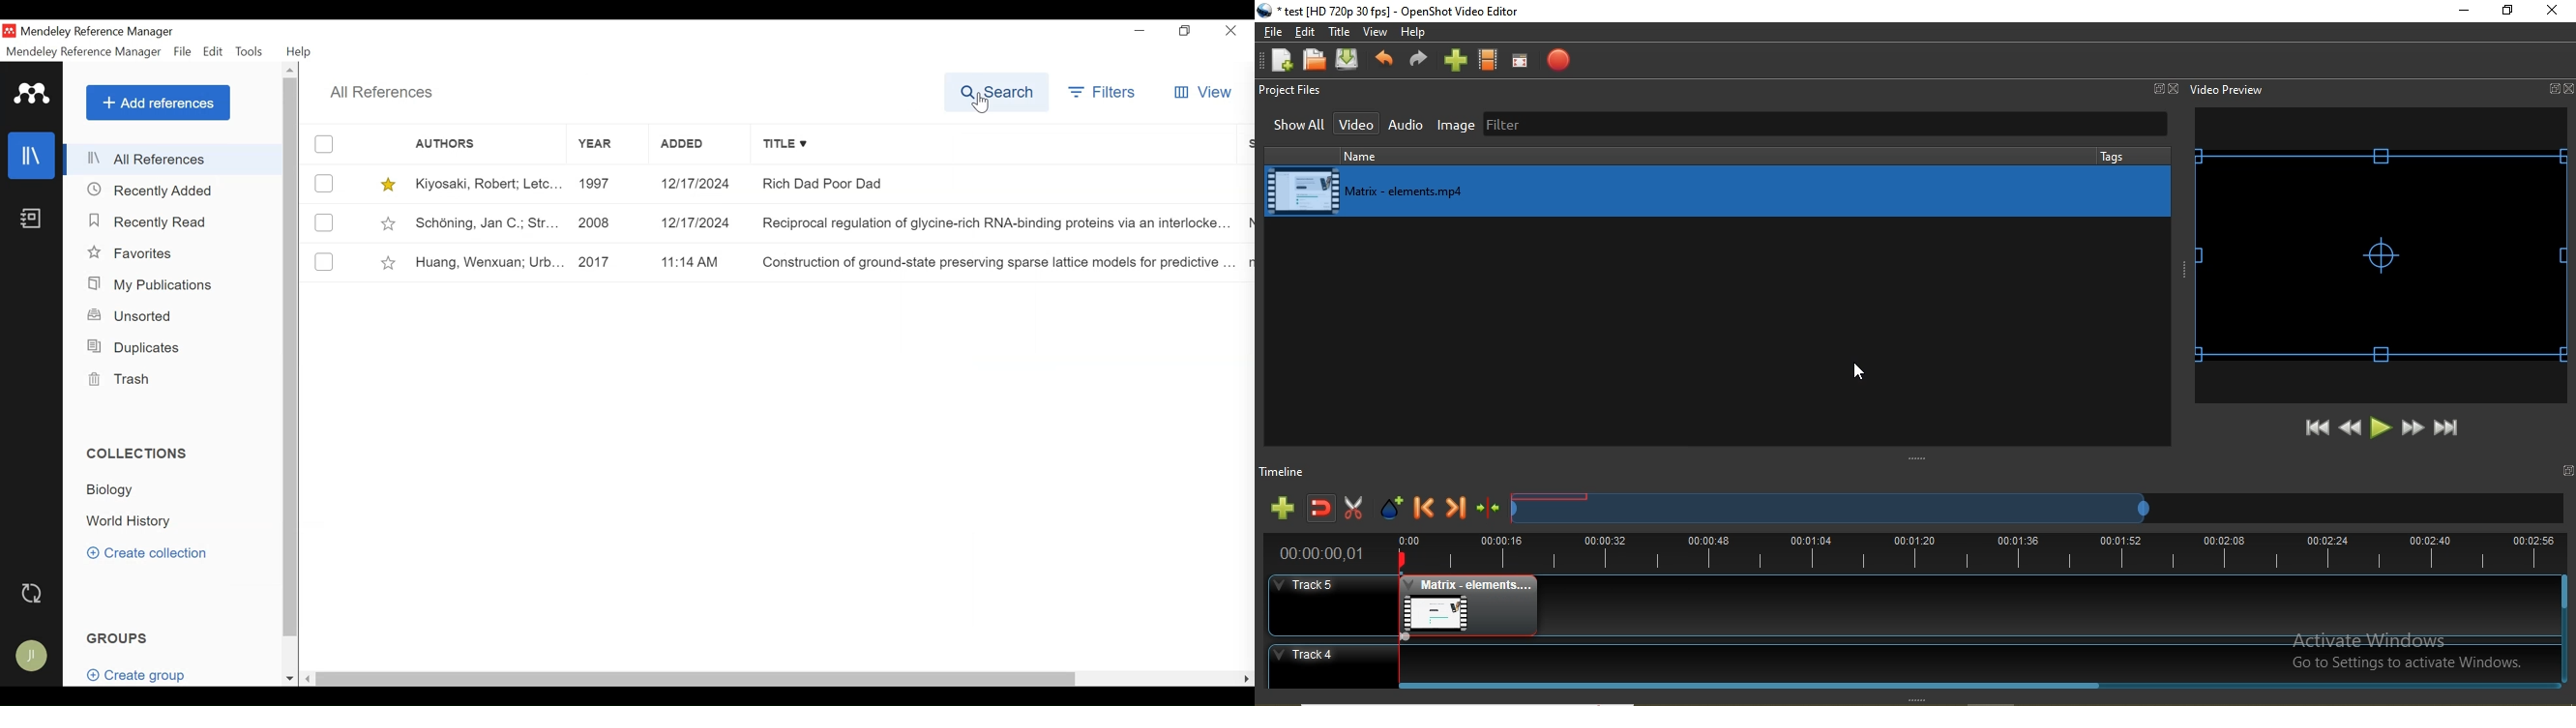 The height and width of the screenshot is (728, 2576). Describe the element at coordinates (996, 263) in the screenshot. I see `Construction of ground-state preserving sparse lattice models for predictive` at that location.